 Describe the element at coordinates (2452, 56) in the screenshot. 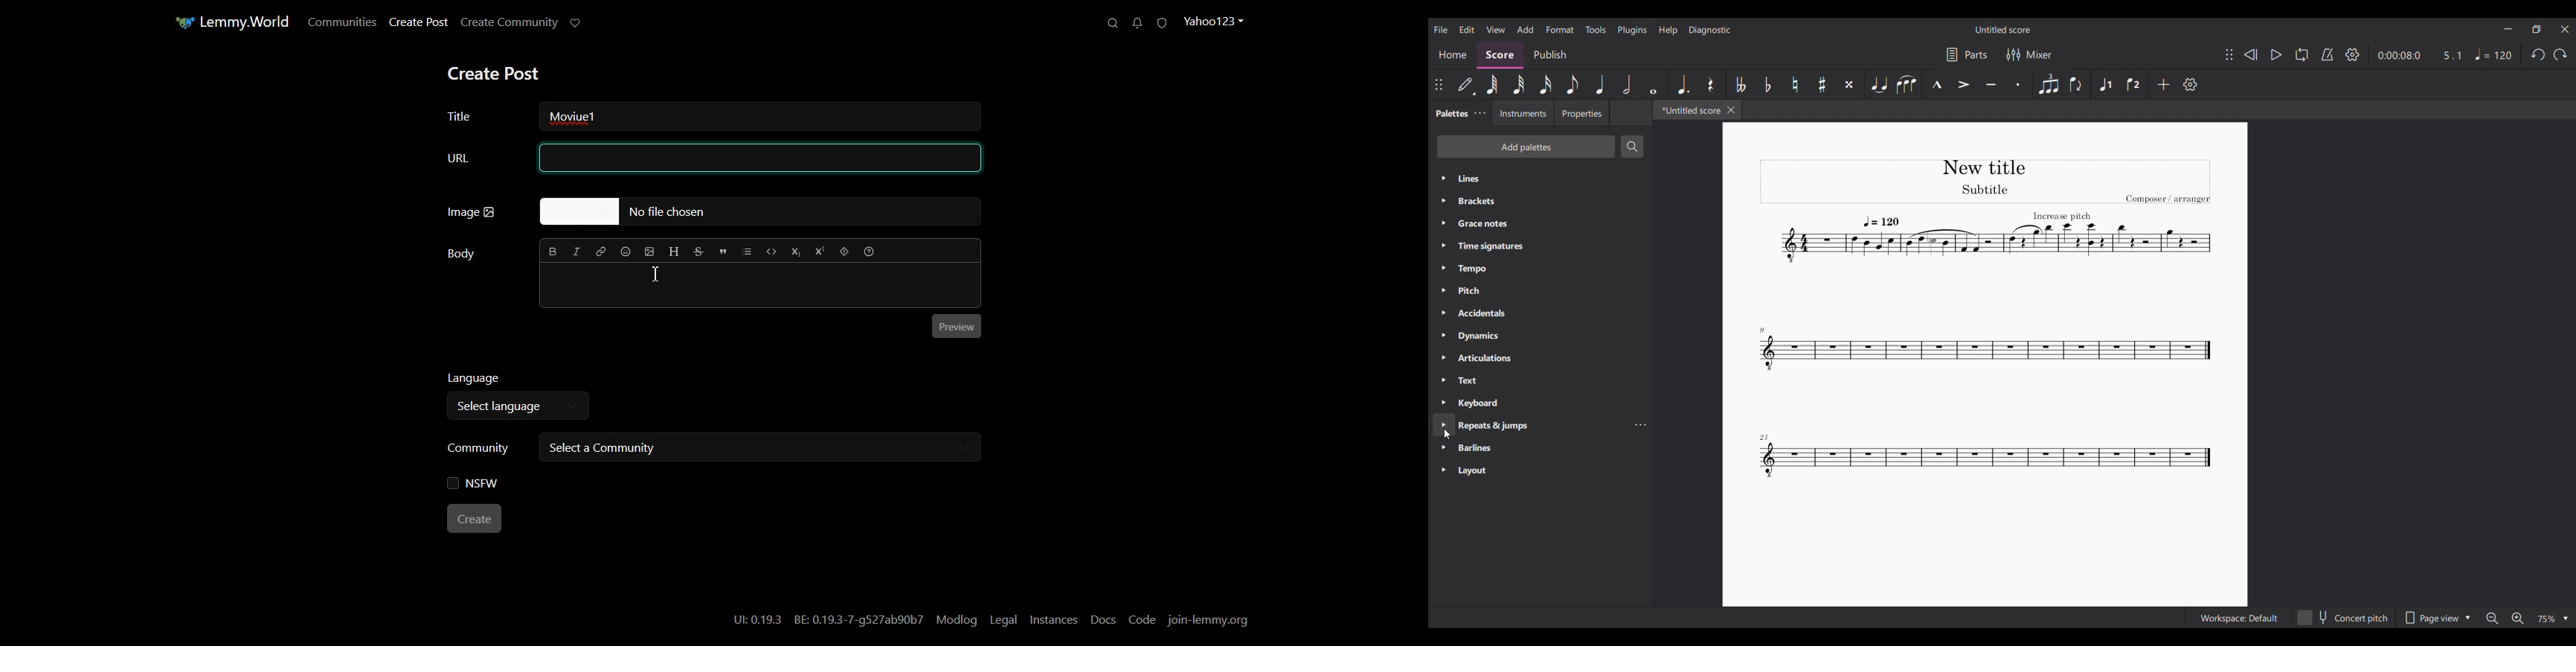

I see `Current ratio` at that location.